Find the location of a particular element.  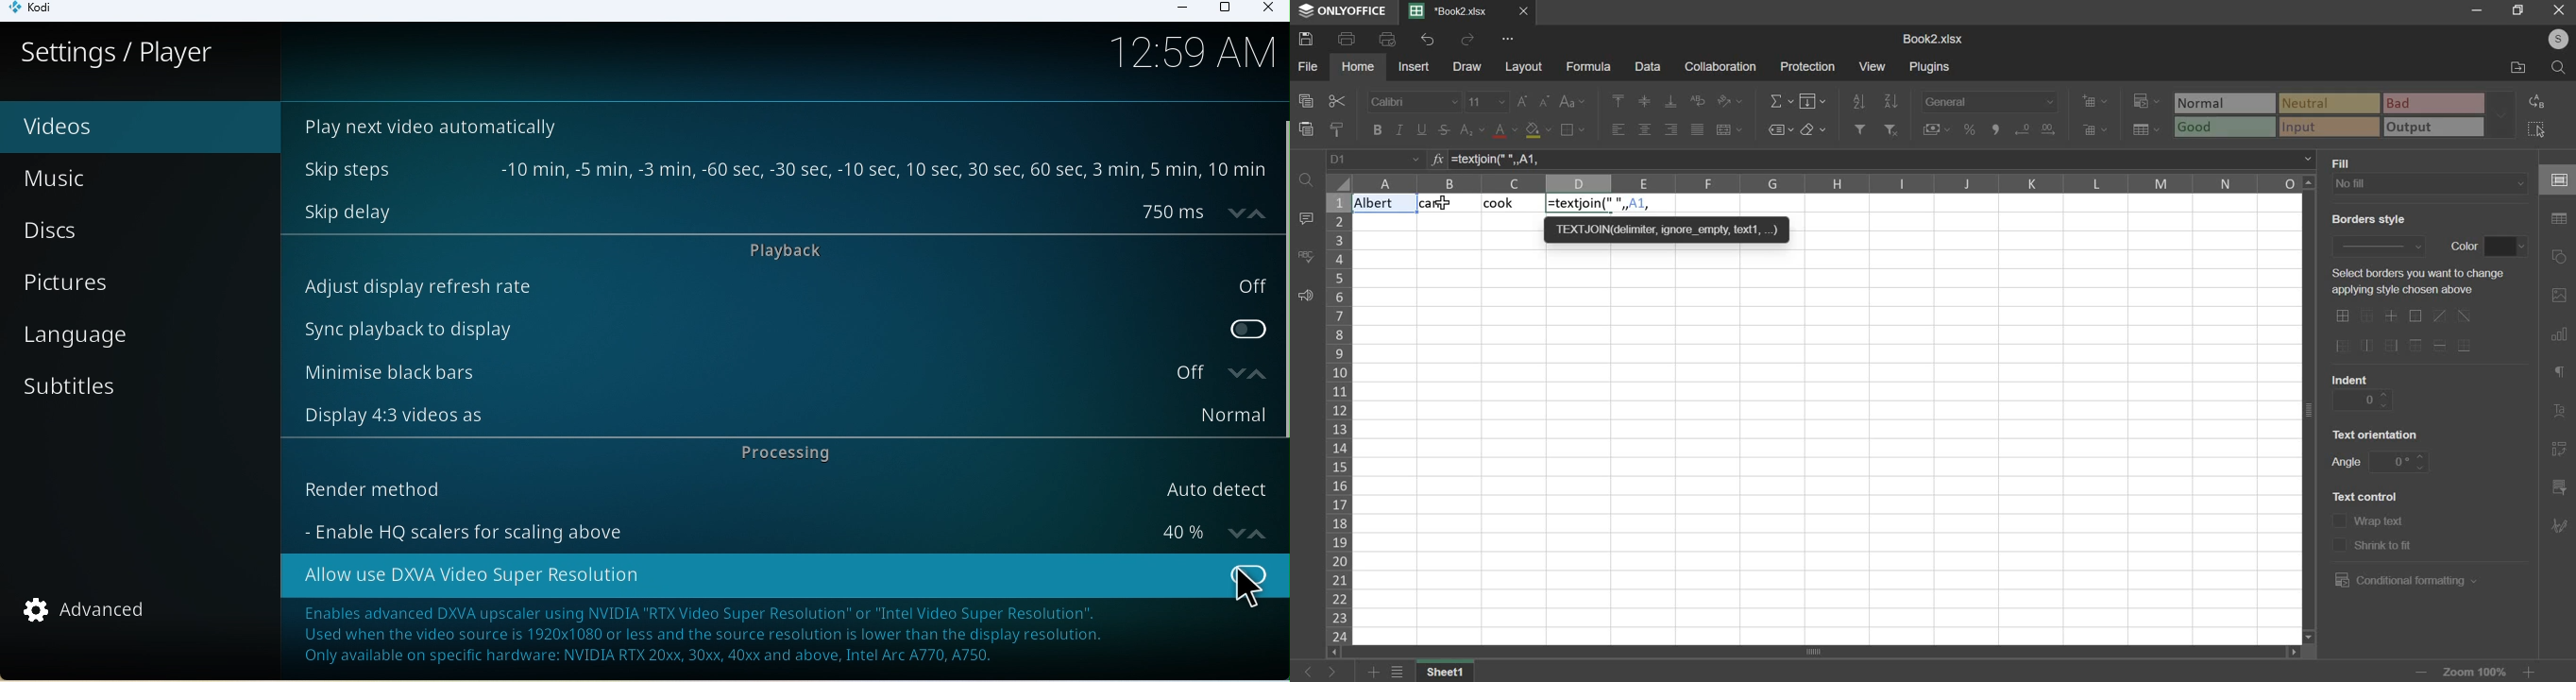

redo is located at coordinates (1469, 40).